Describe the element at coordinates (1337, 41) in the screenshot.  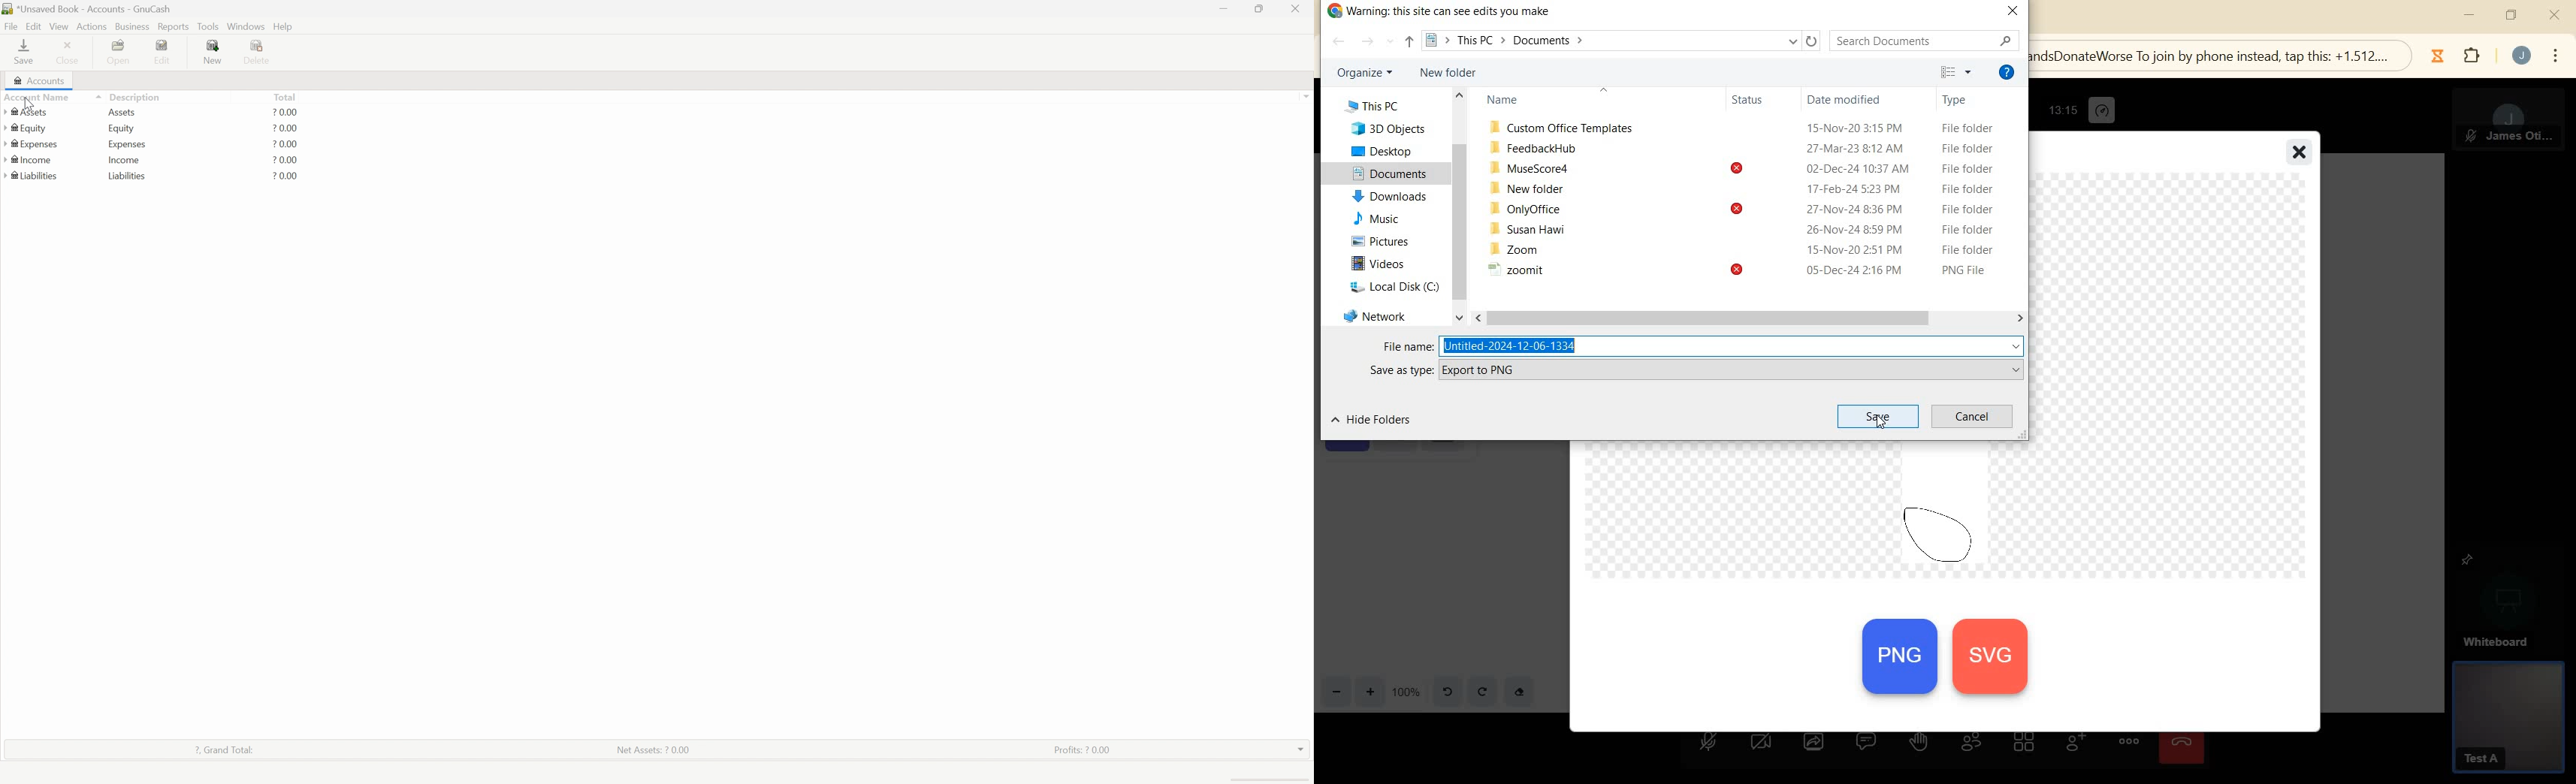
I see `BACK` at that location.